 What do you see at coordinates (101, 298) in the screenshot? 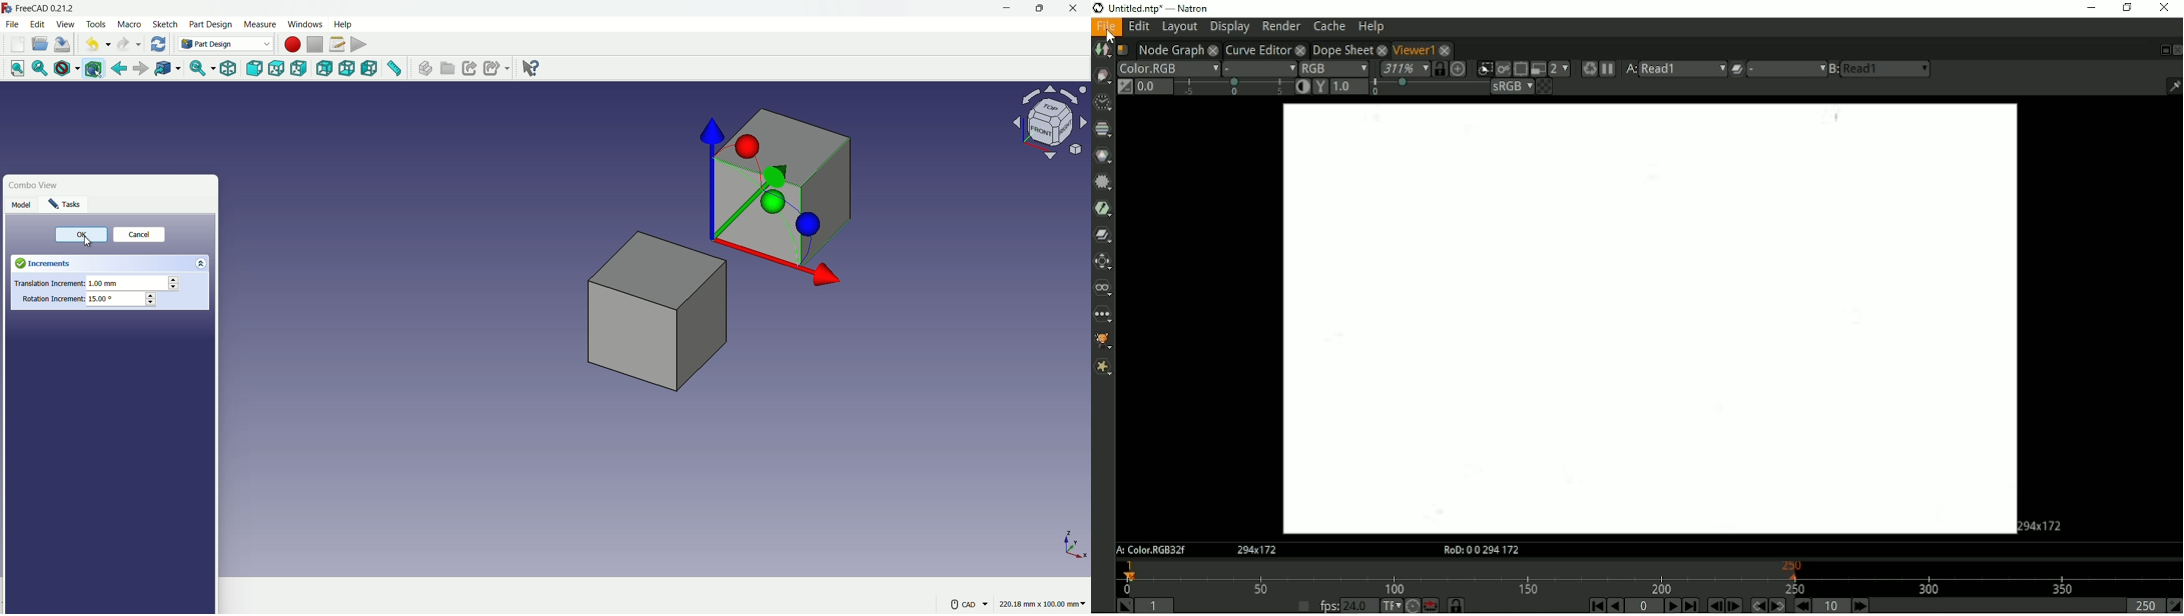
I see `15.00` at bounding box center [101, 298].